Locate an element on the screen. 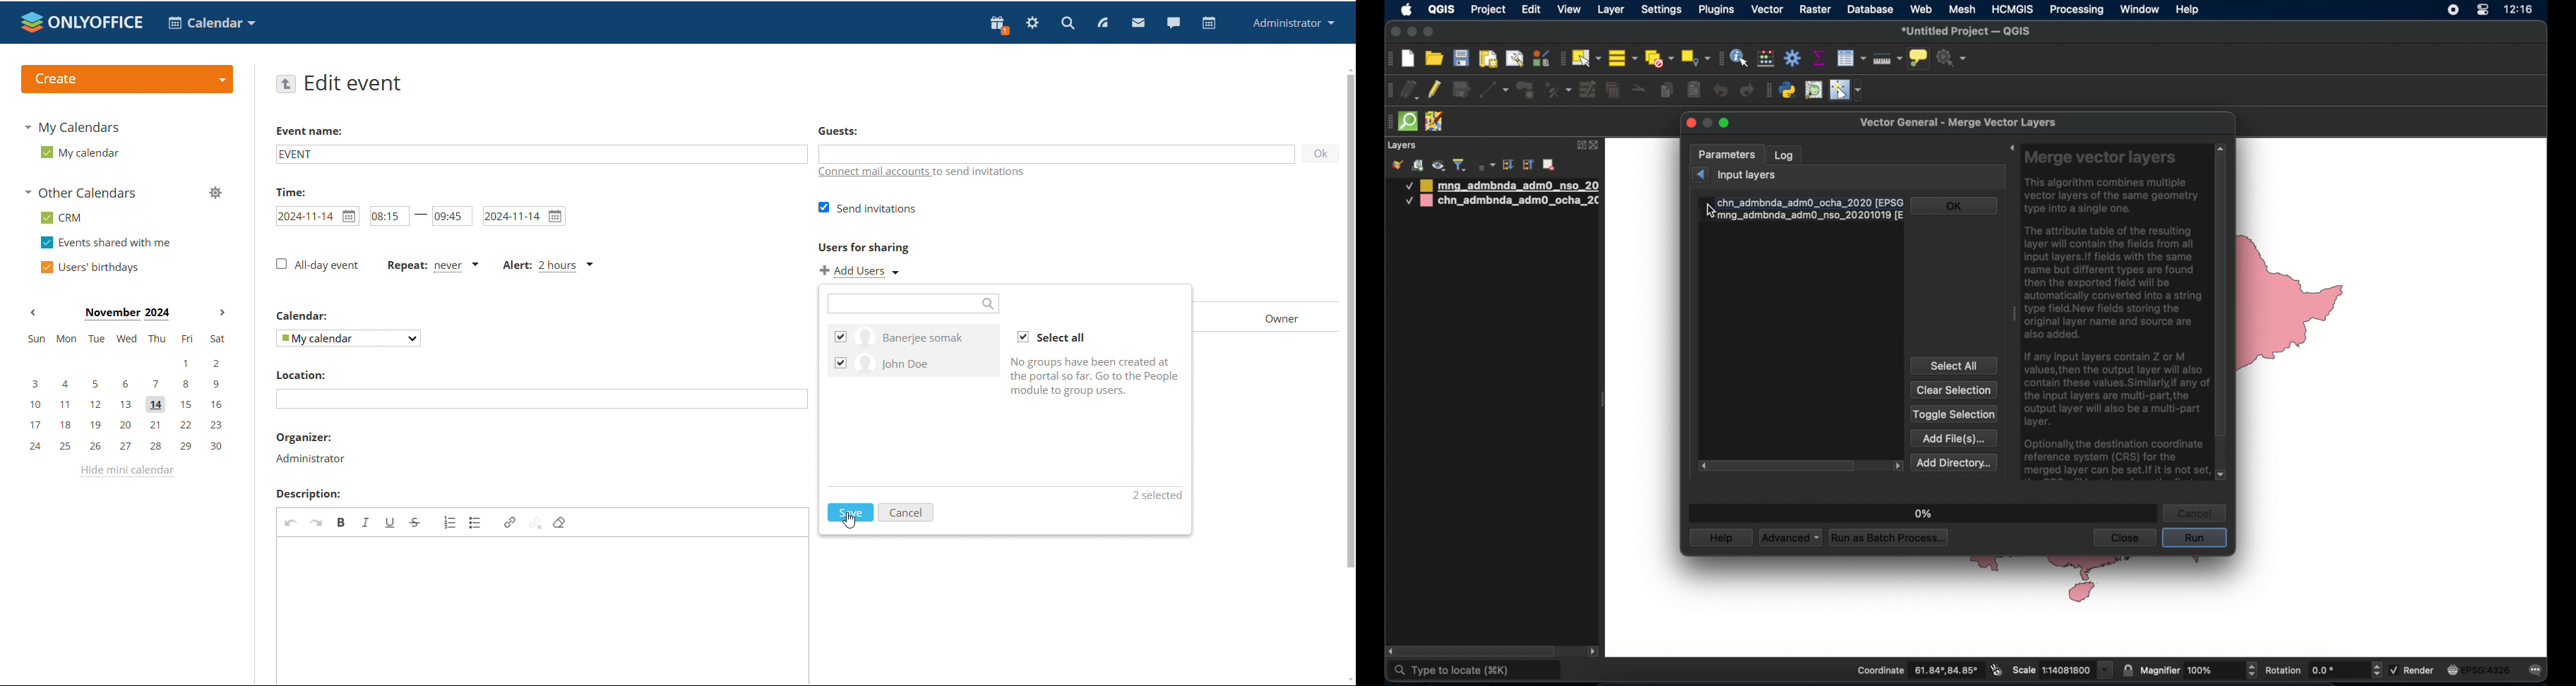 Image resolution: width=2576 pixels, height=700 pixels. close is located at coordinates (2124, 538).